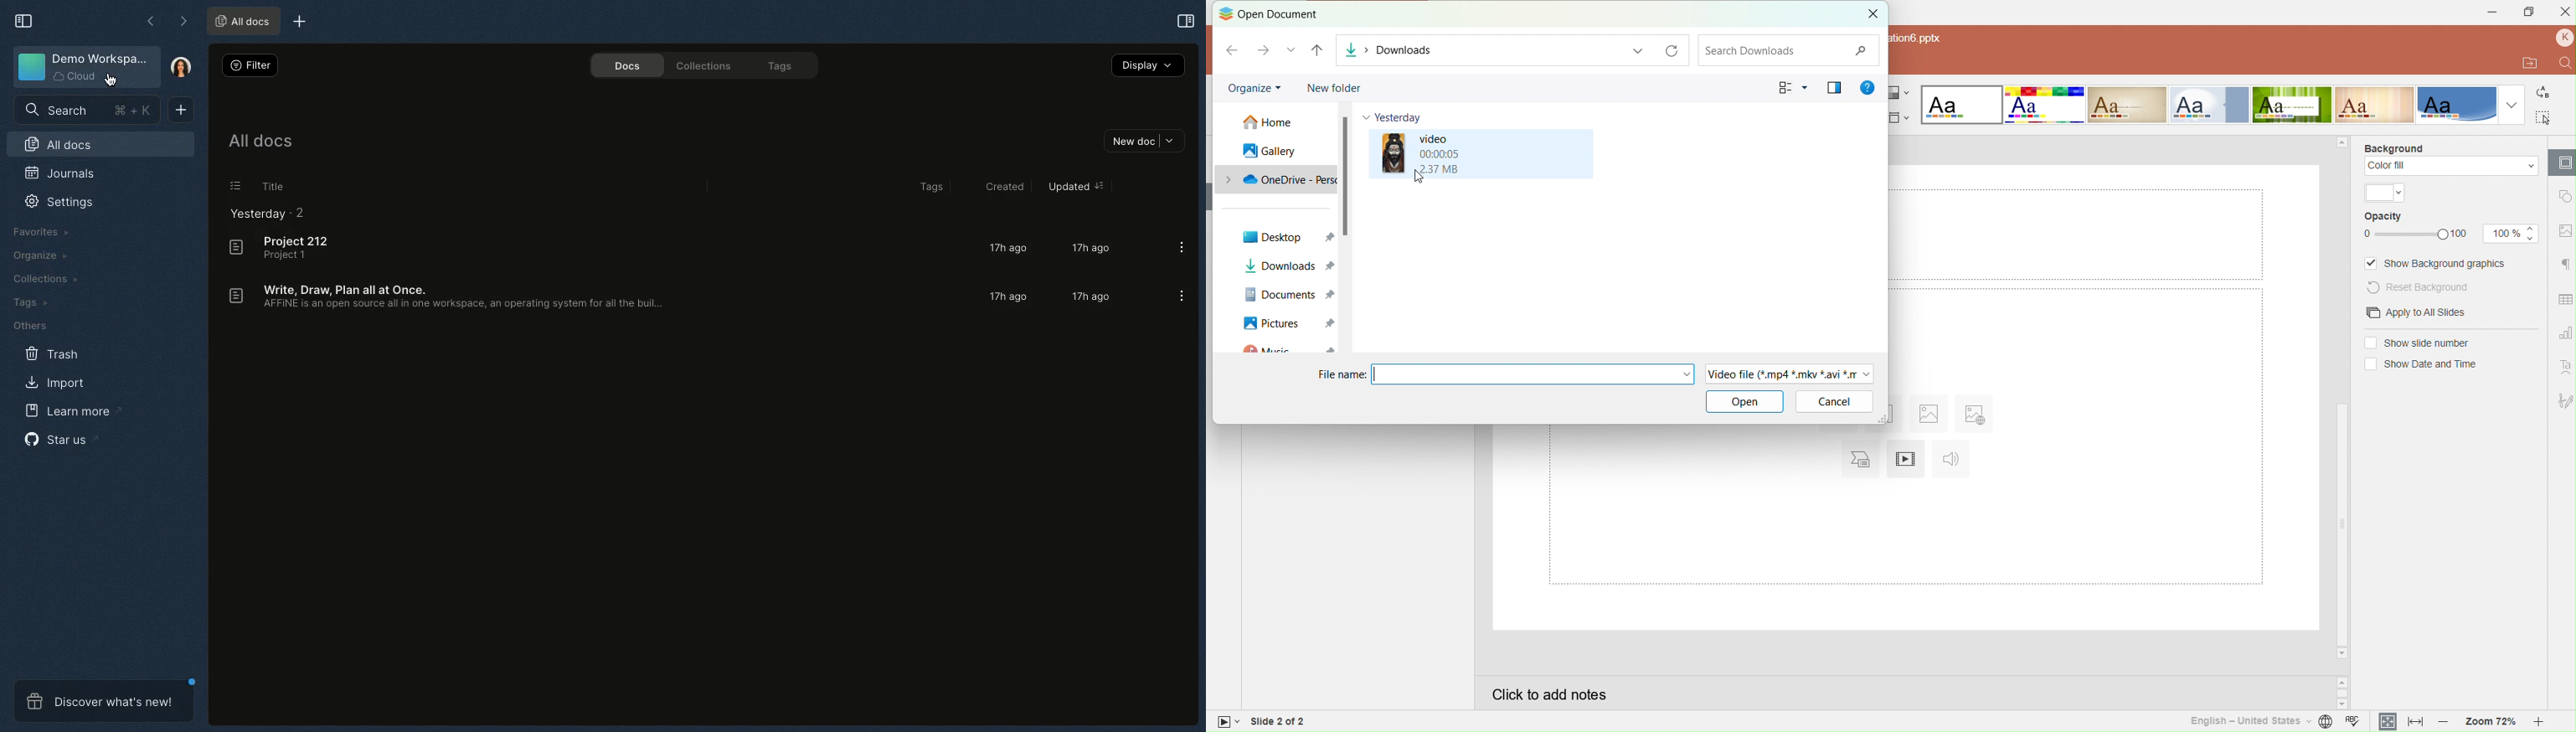 The height and width of the screenshot is (756, 2576). Describe the element at coordinates (1974, 414) in the screenshot. I see `Insert image from URL` at that location.